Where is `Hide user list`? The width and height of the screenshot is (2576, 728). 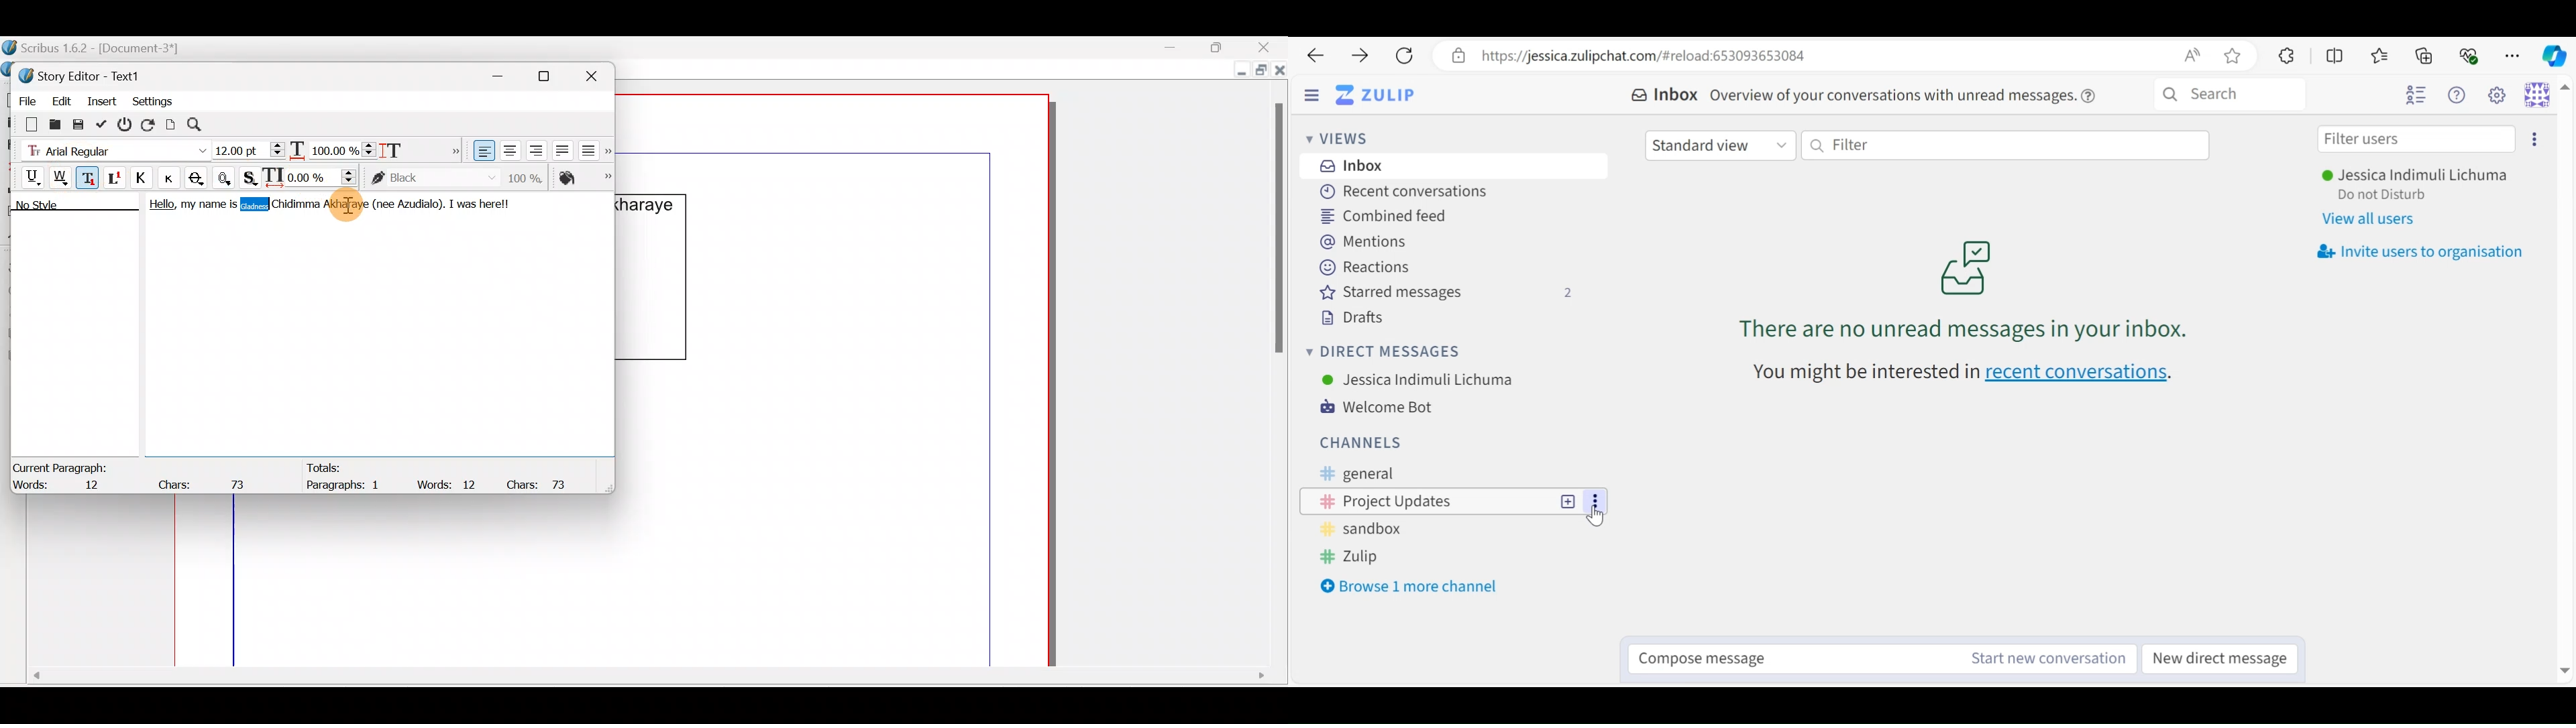 Hide user list is located at coordinates (2416, 96).